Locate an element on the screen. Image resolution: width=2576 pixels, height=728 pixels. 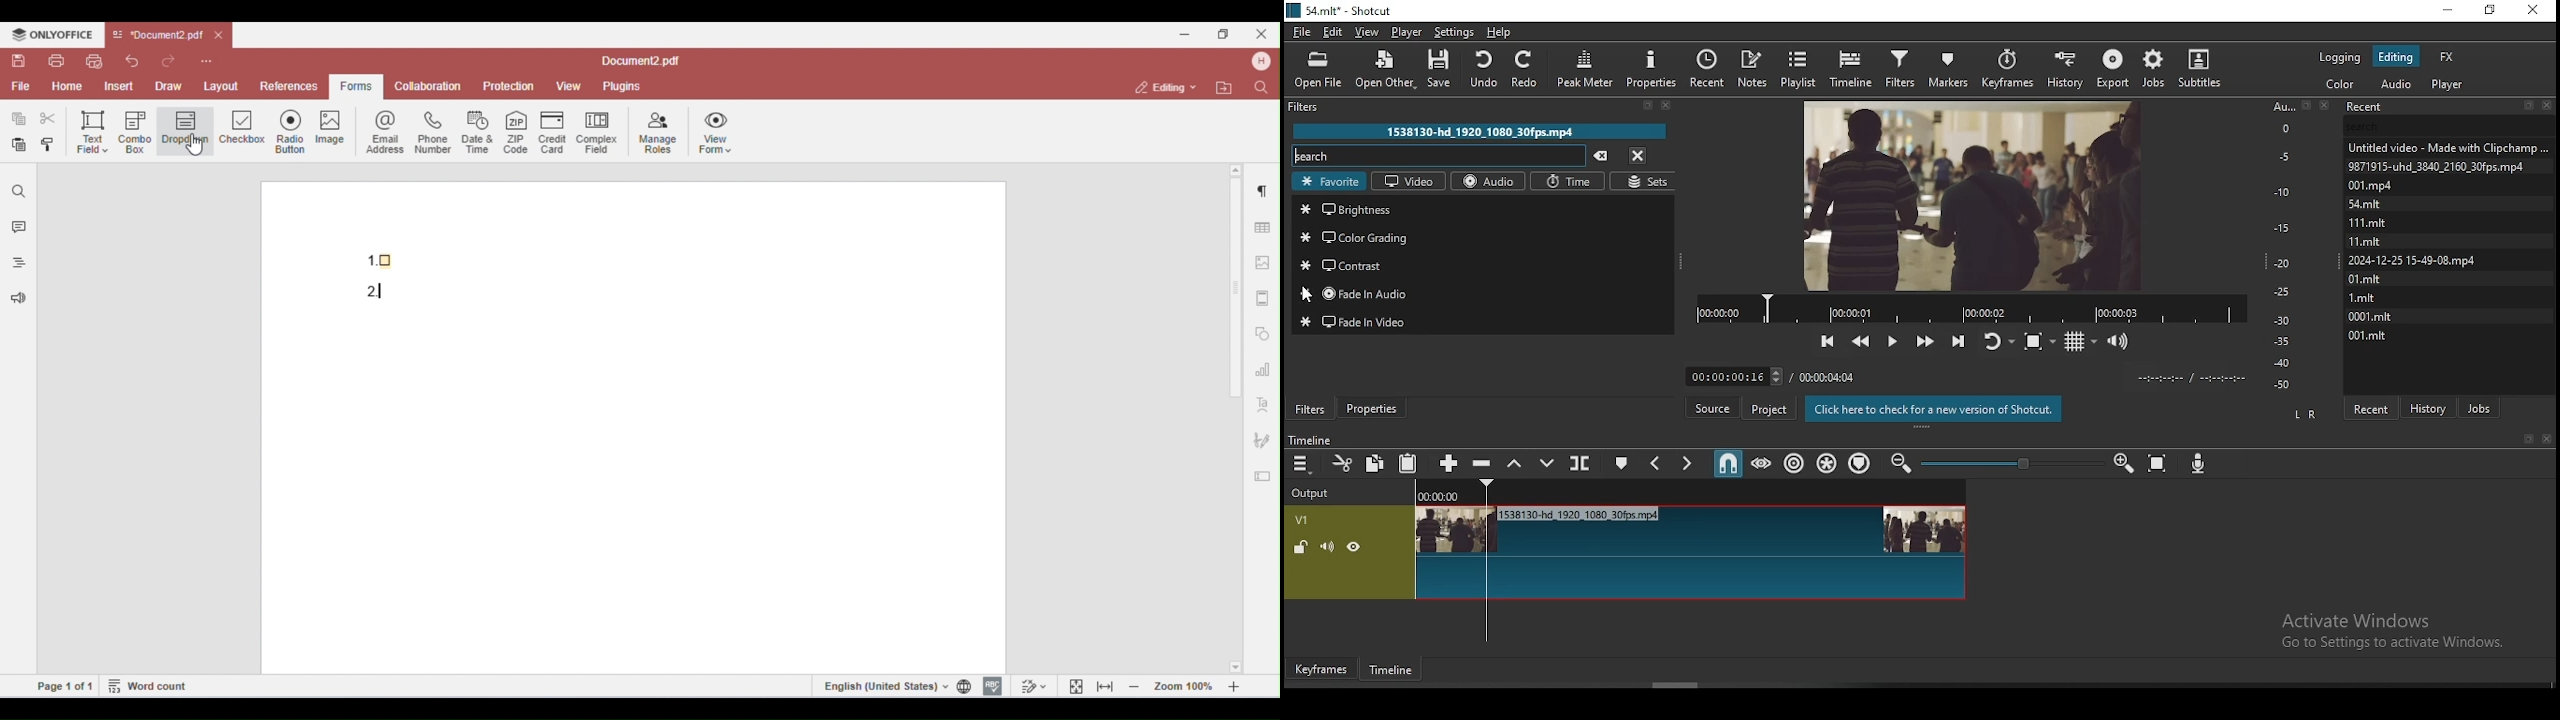
editing is located at coordinates (2395, 56).